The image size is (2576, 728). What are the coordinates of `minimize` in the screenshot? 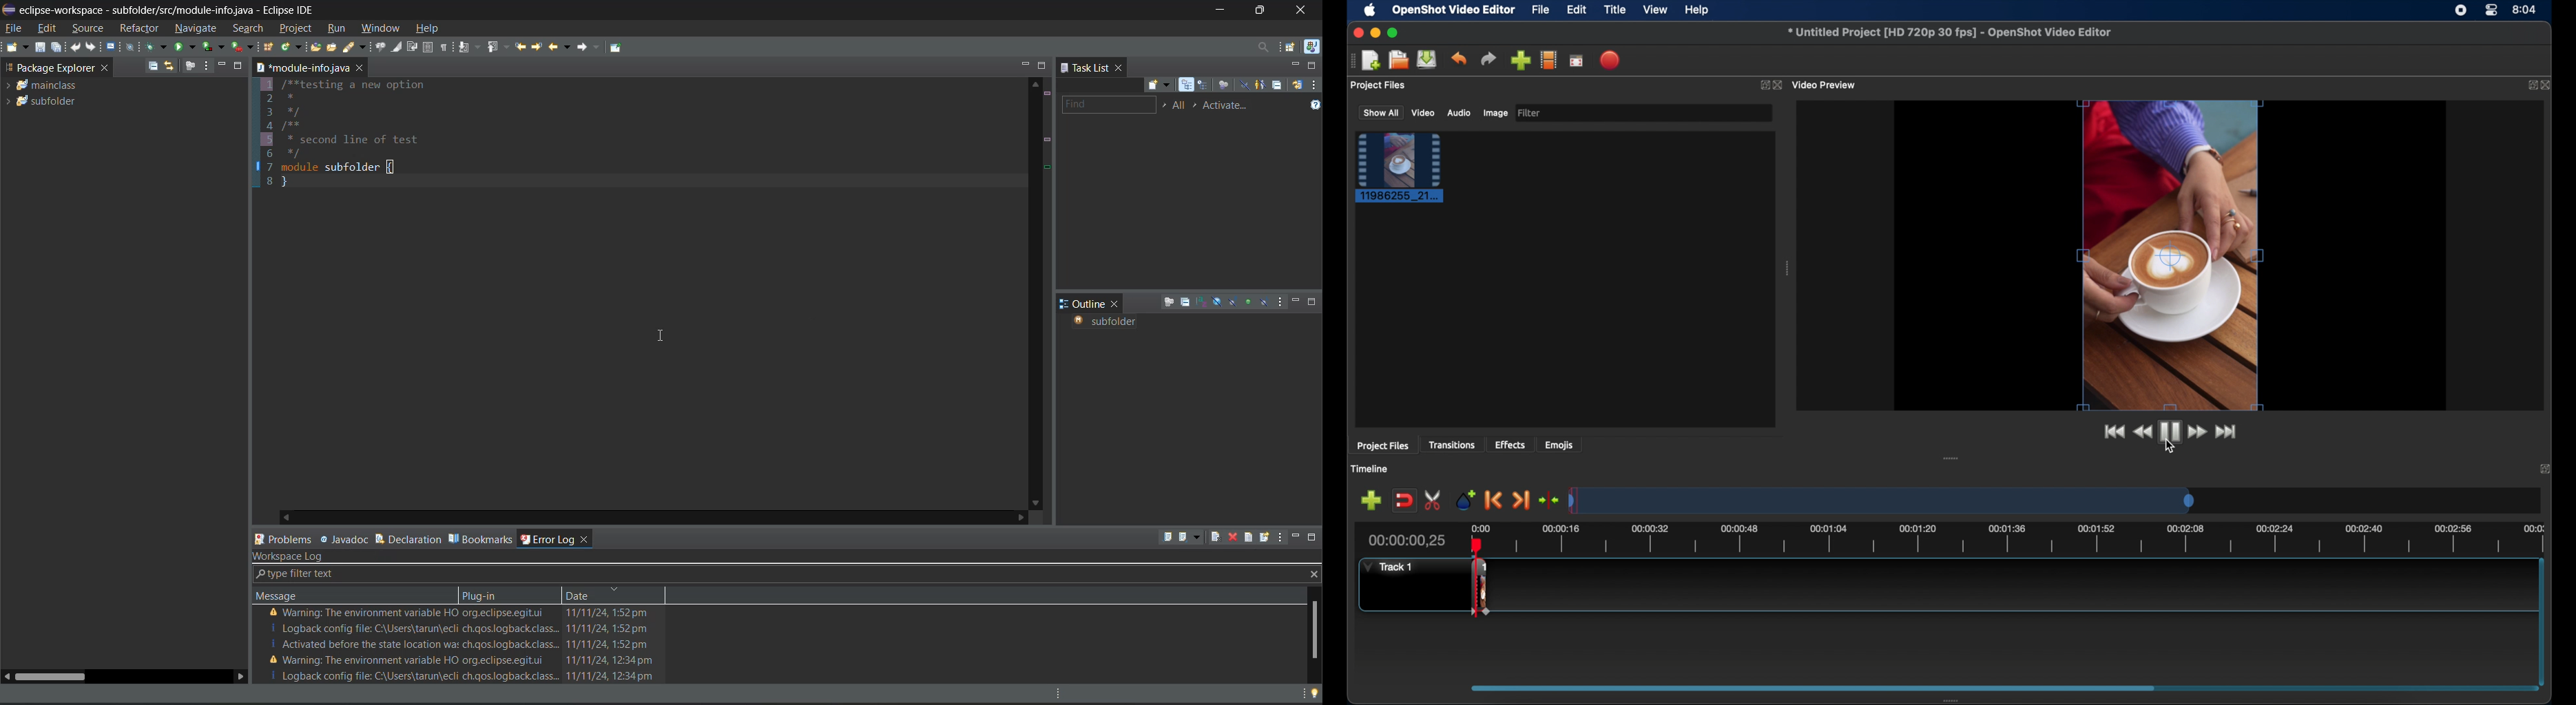 It's located at (1298, 537).